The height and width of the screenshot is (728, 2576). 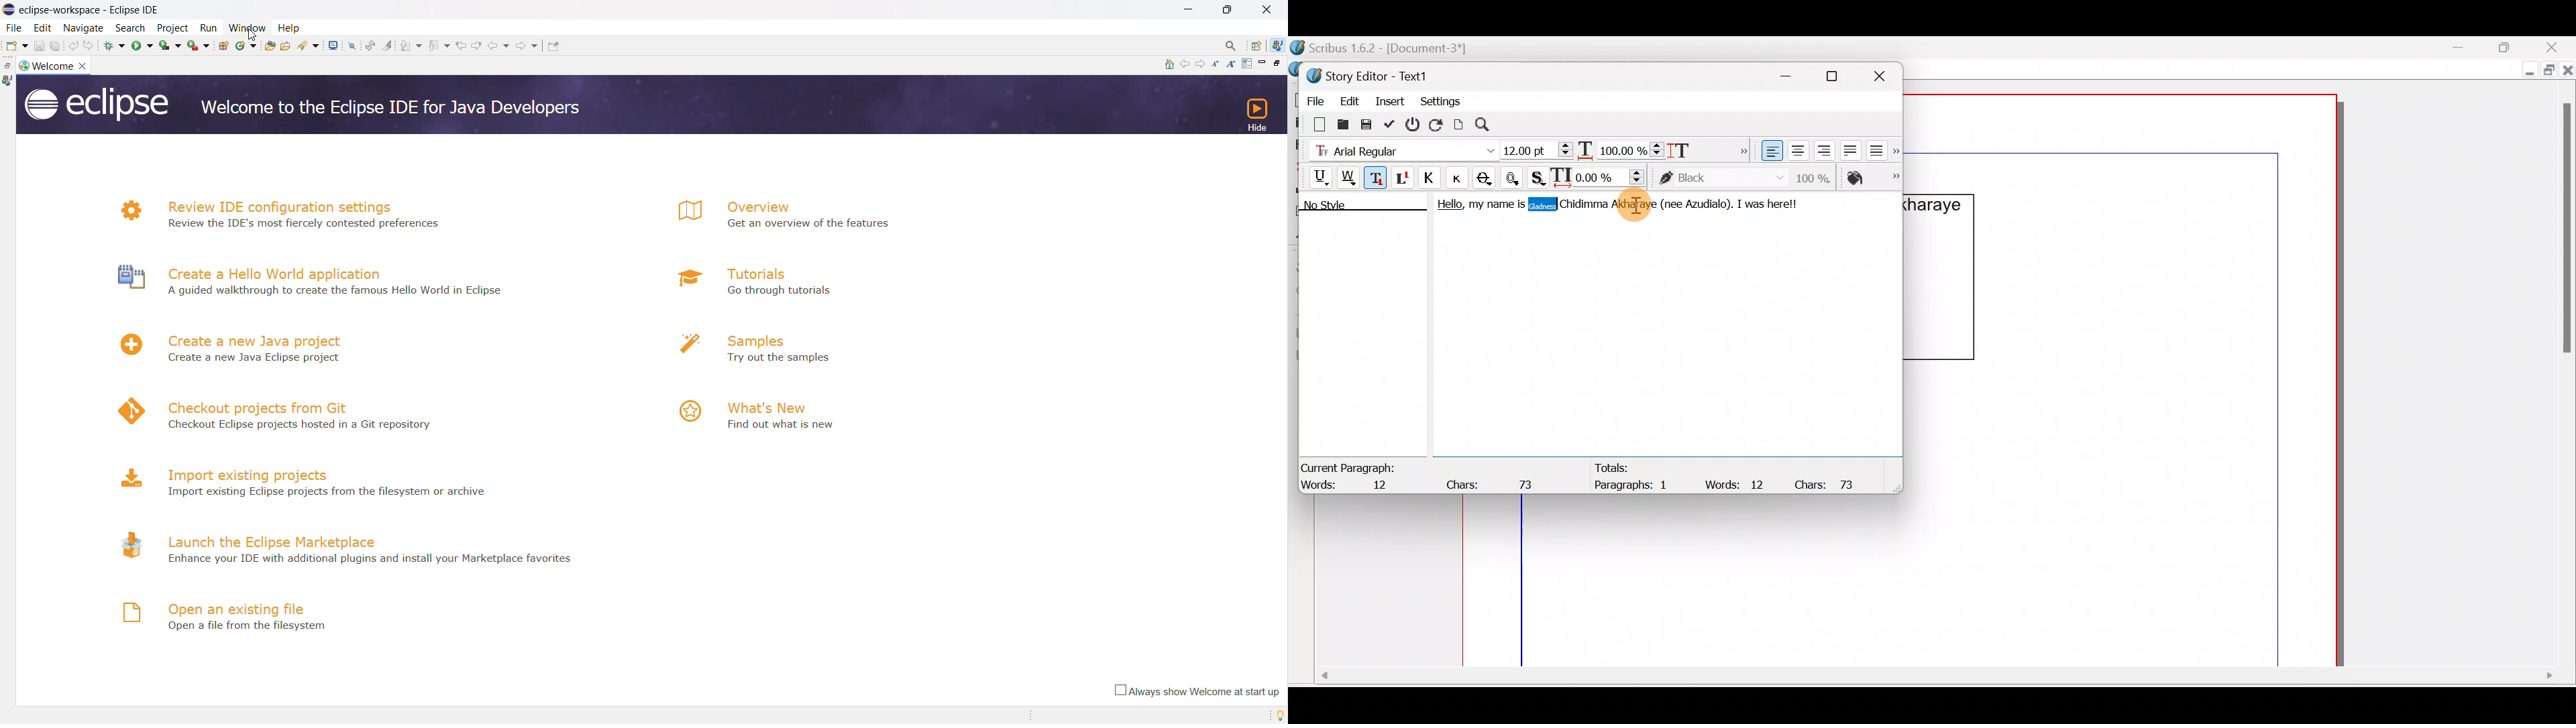 I want to click on Akharaye, so click(x=1635, y=202).